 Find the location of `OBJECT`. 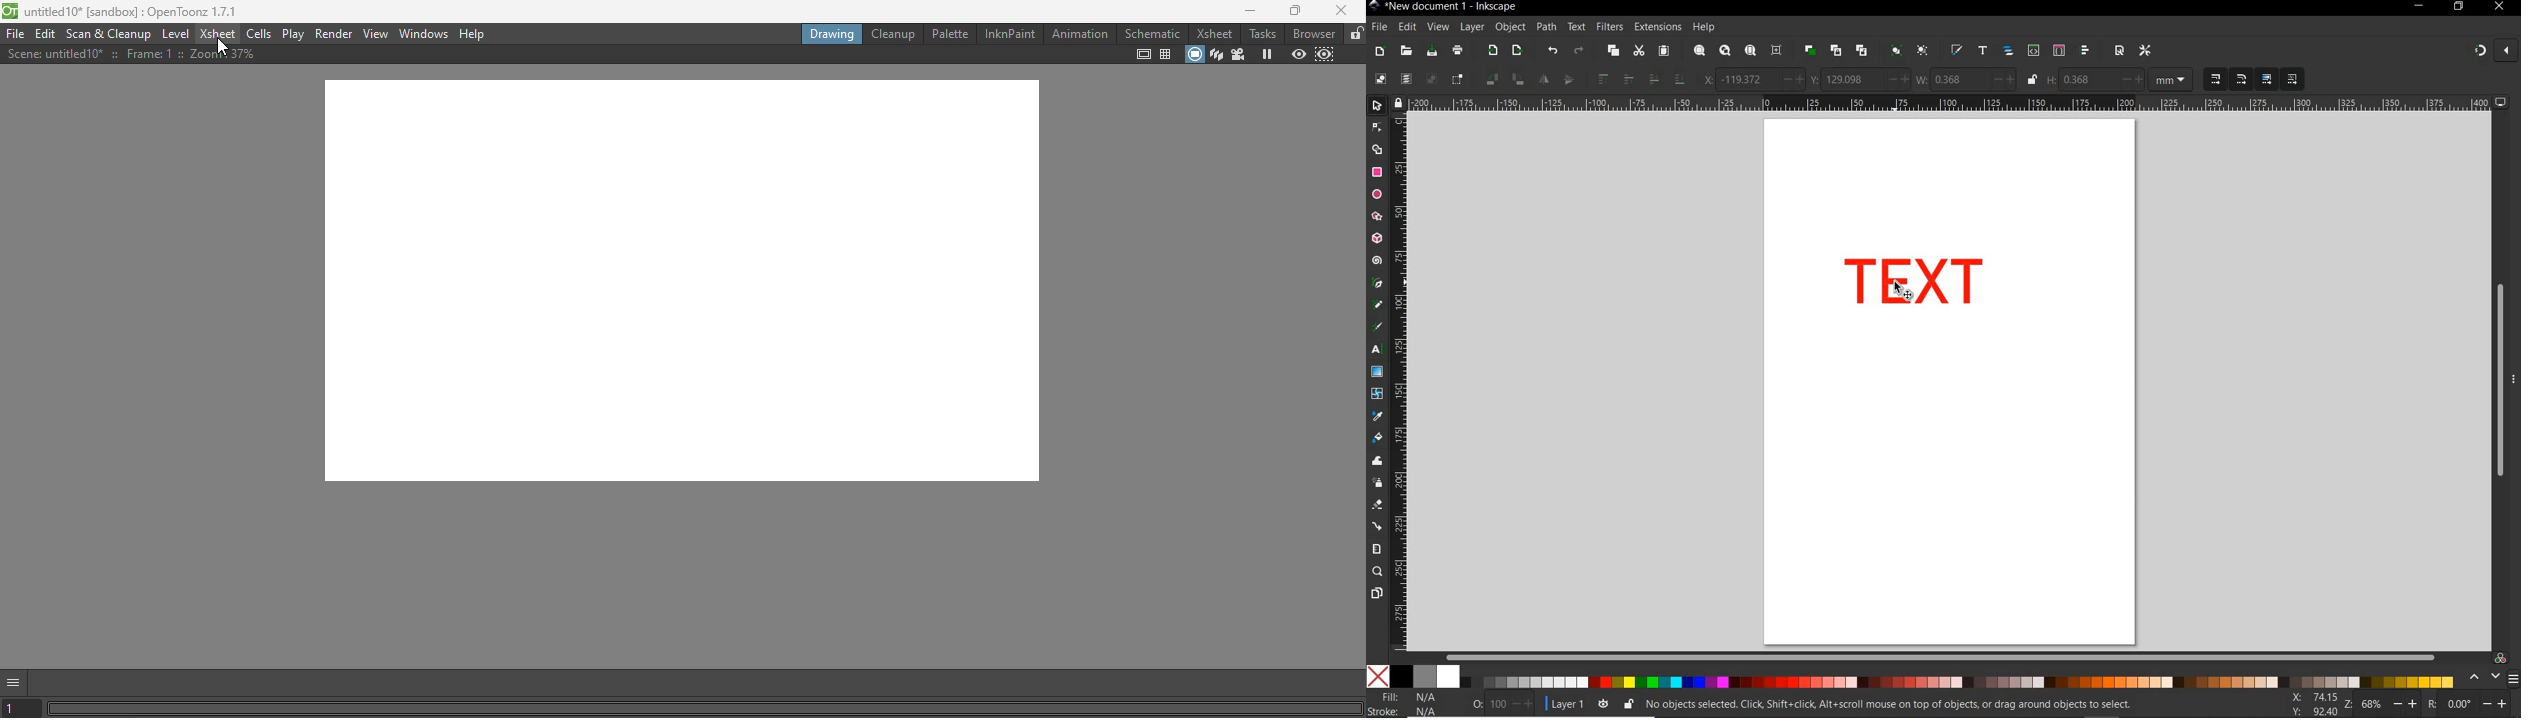

OBJECT is located at coordinates (1510, 27).